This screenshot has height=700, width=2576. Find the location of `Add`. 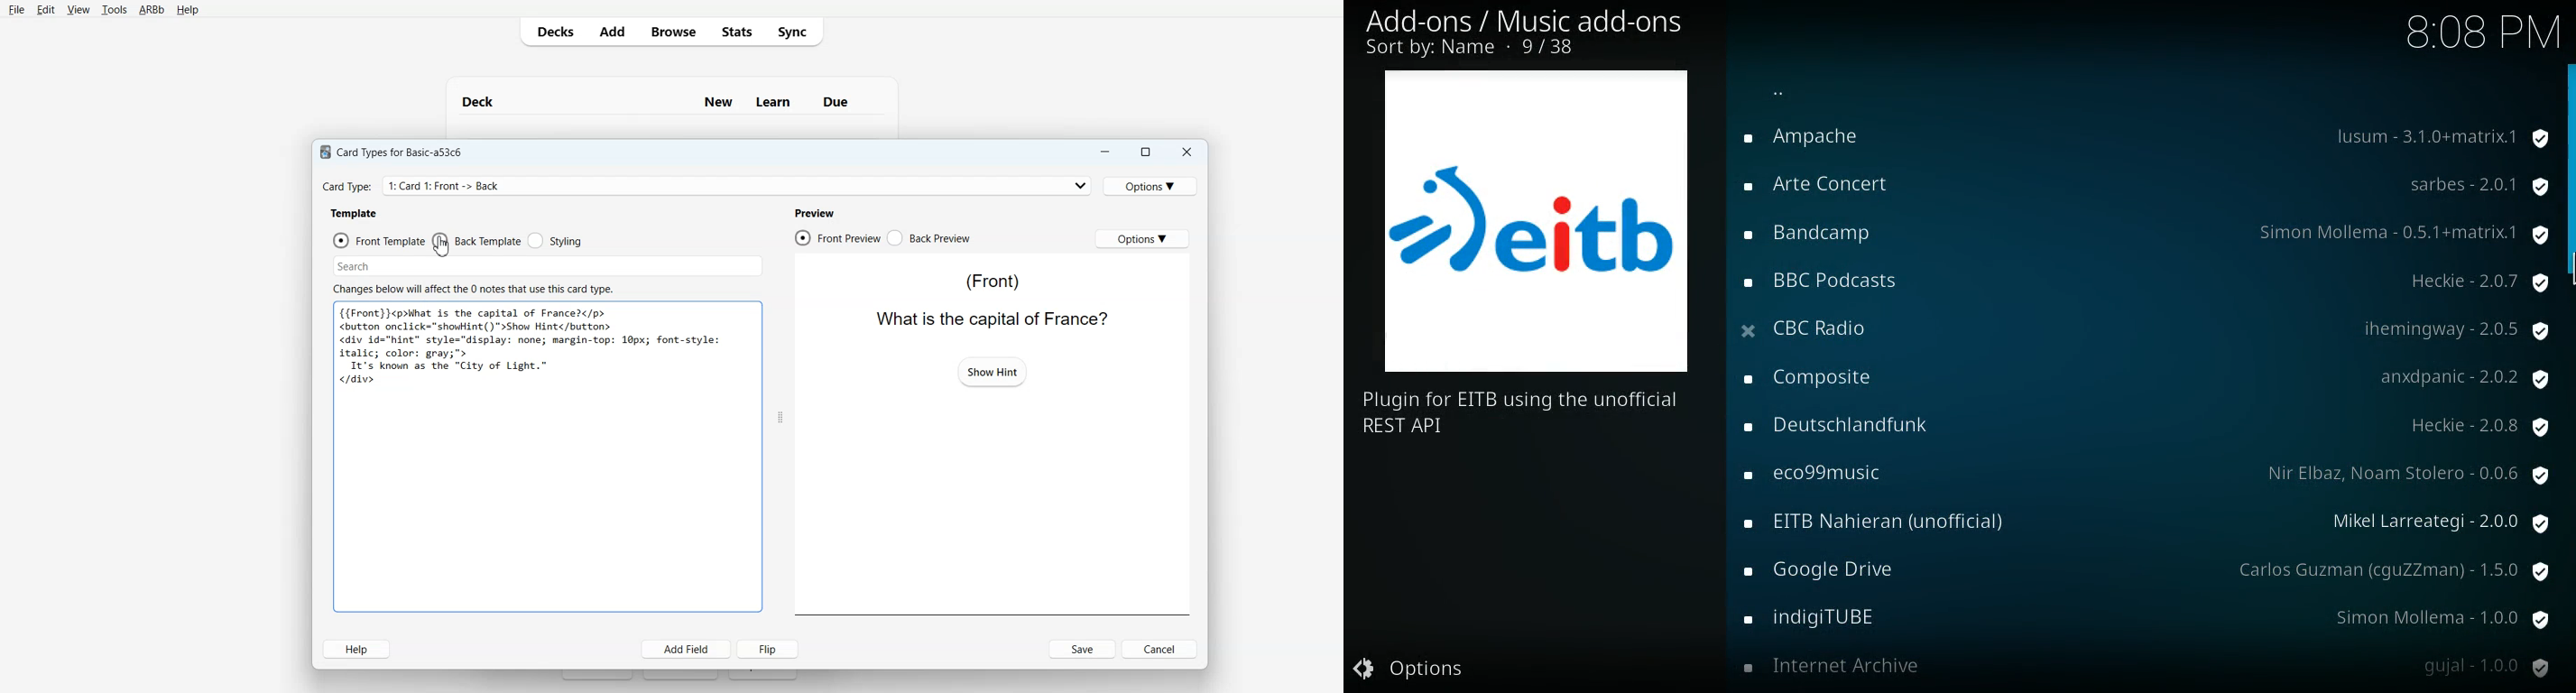

Add is located at coordinates (612, 31).